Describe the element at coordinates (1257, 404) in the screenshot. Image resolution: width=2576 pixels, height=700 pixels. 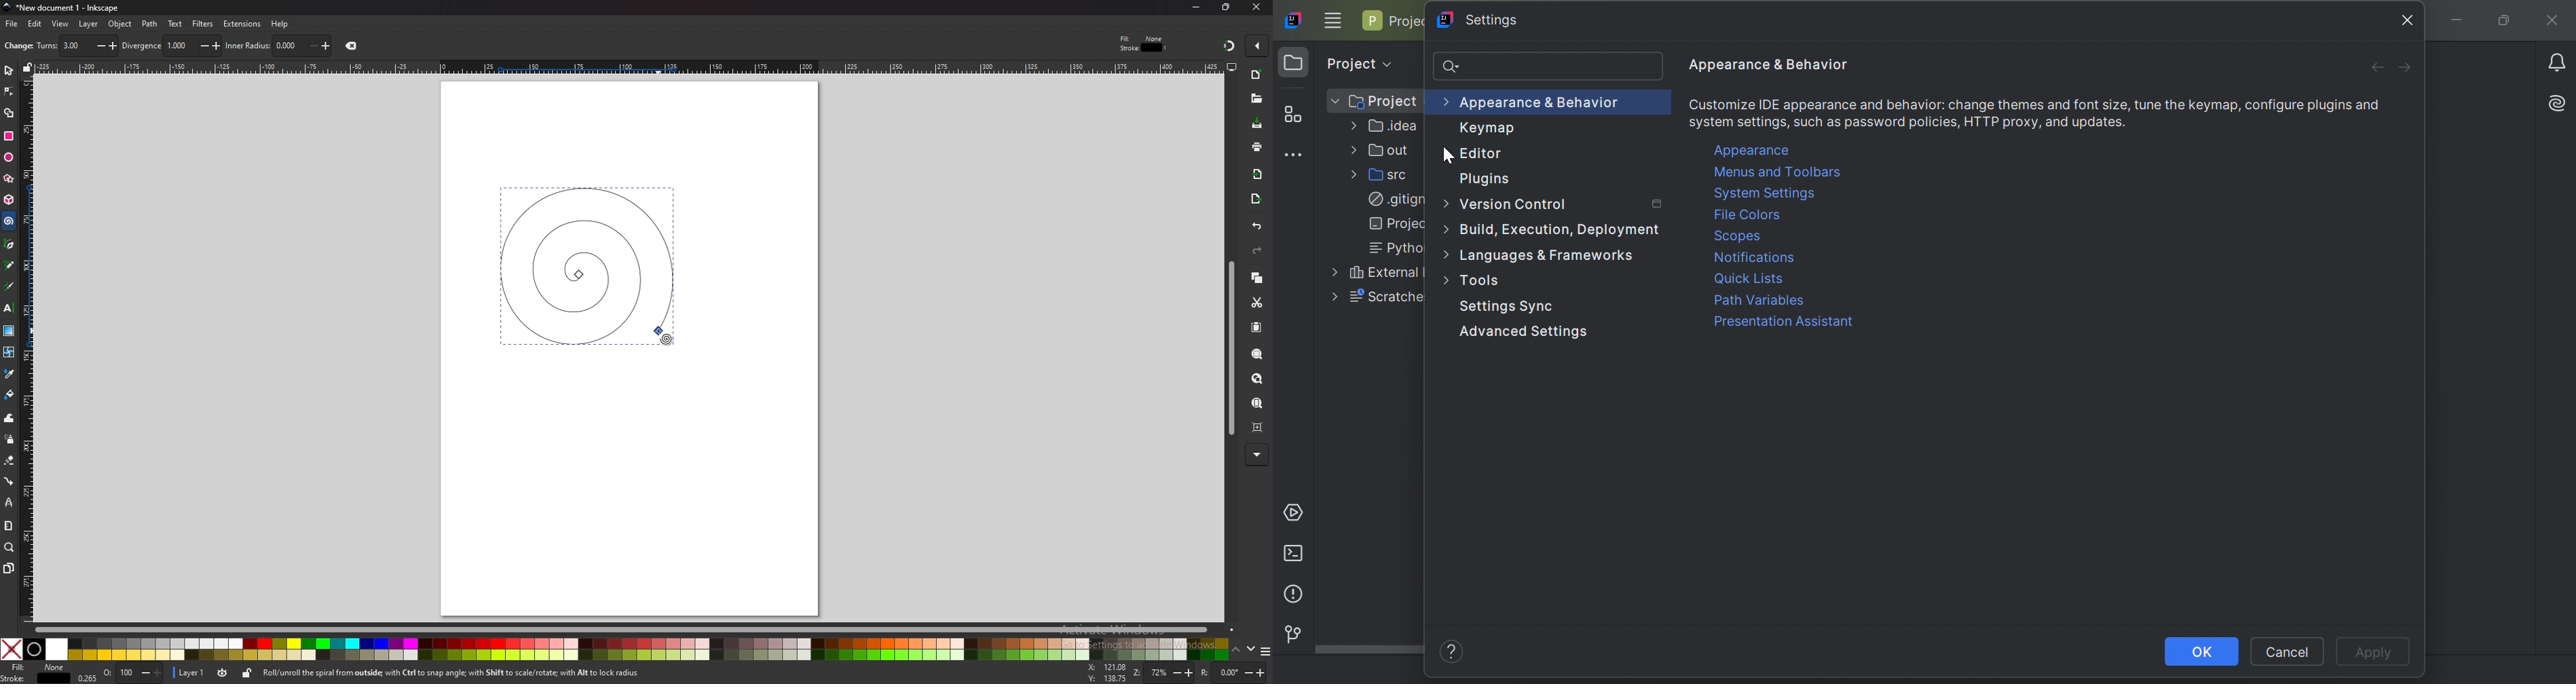
I see `zoom page` at that location.